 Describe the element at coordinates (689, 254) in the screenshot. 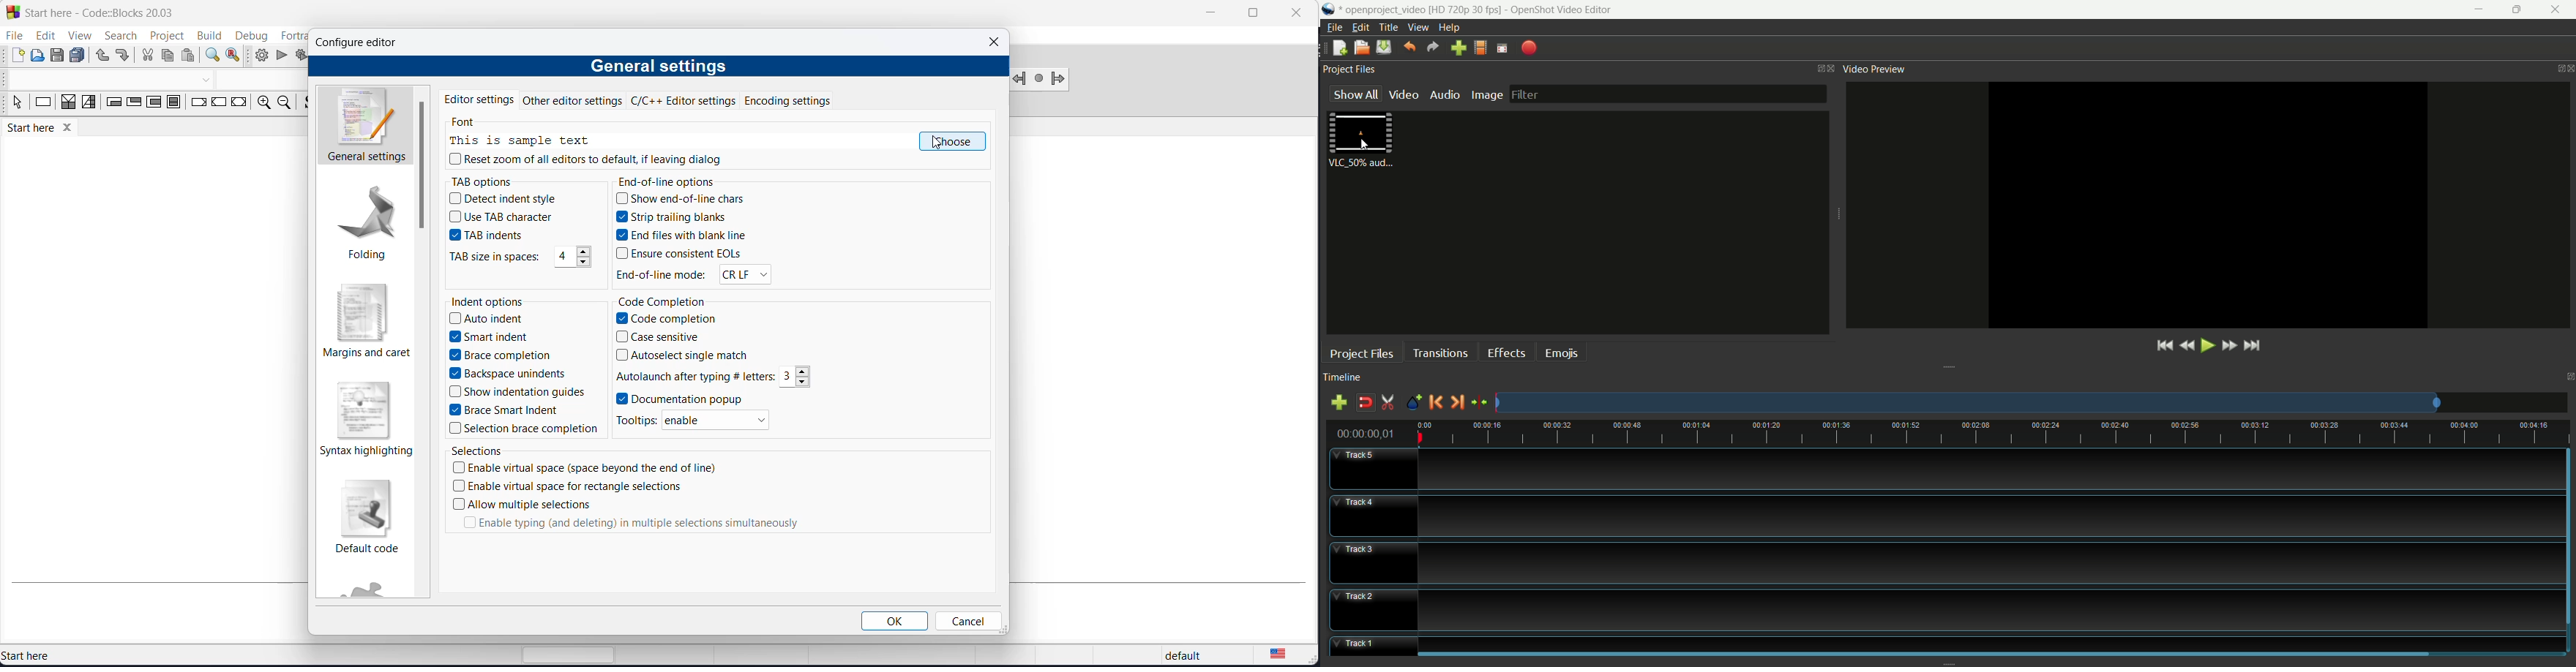

I see `ensure consistent EOLs ` at that location.